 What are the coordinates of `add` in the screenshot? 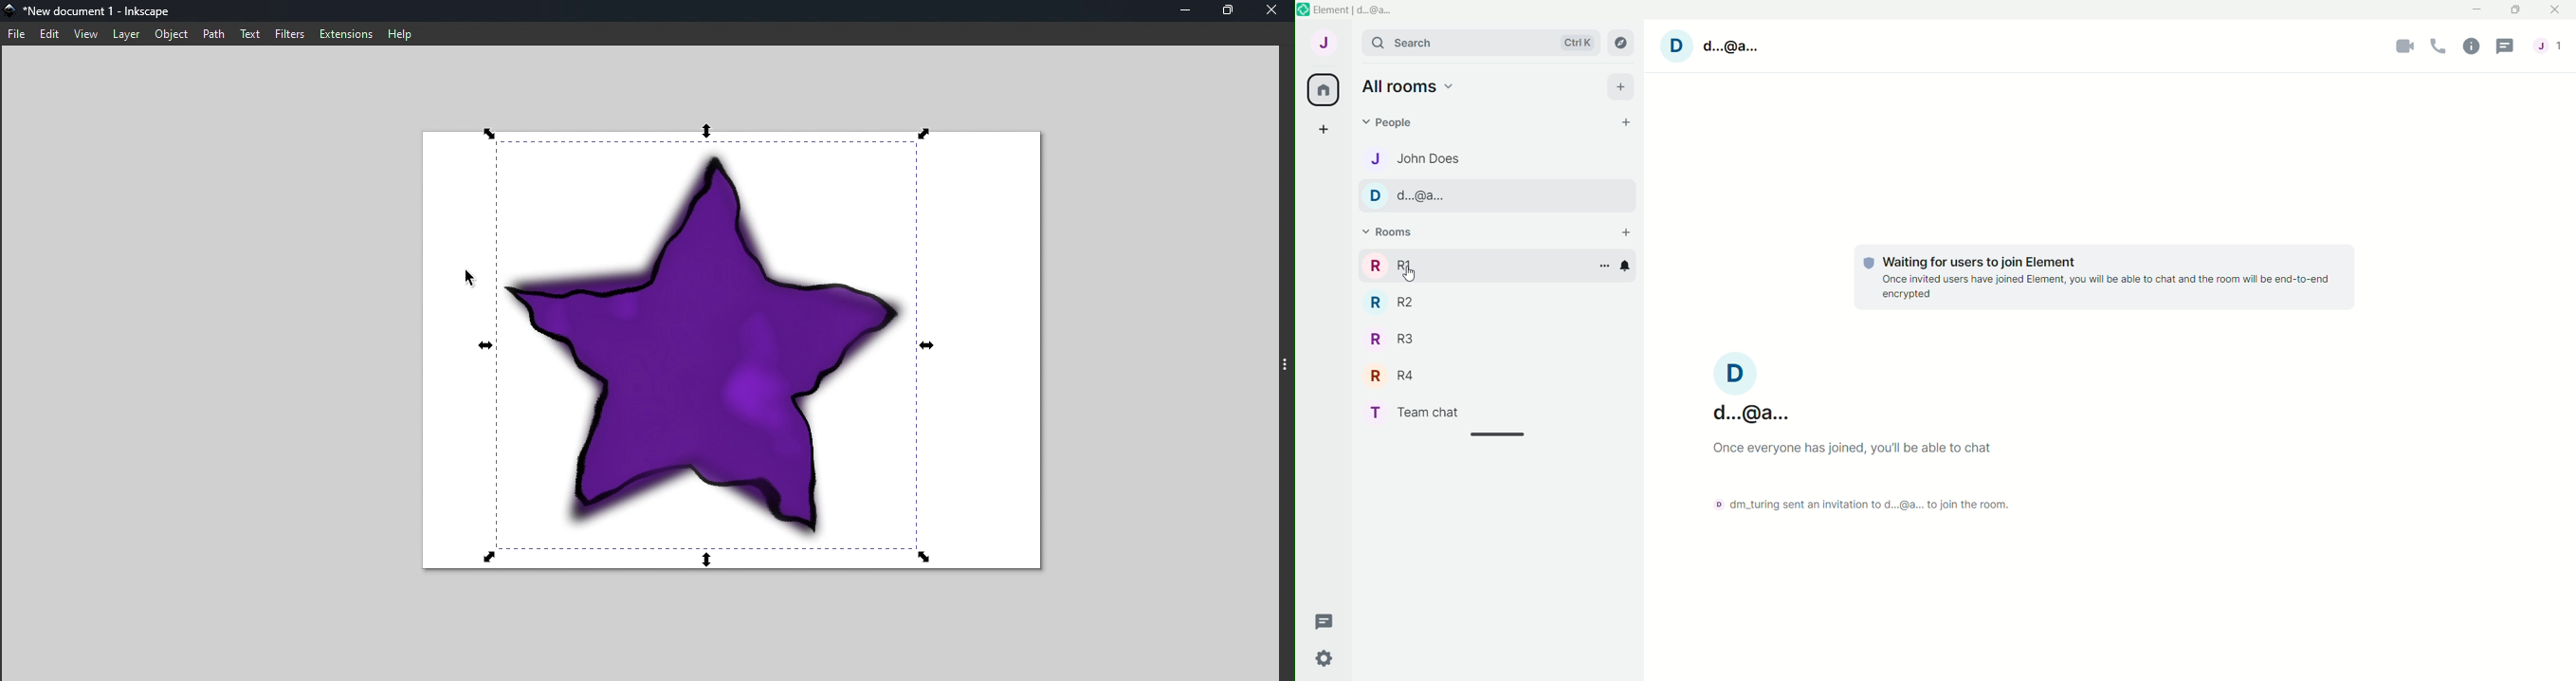 It's located at (1622, 87).